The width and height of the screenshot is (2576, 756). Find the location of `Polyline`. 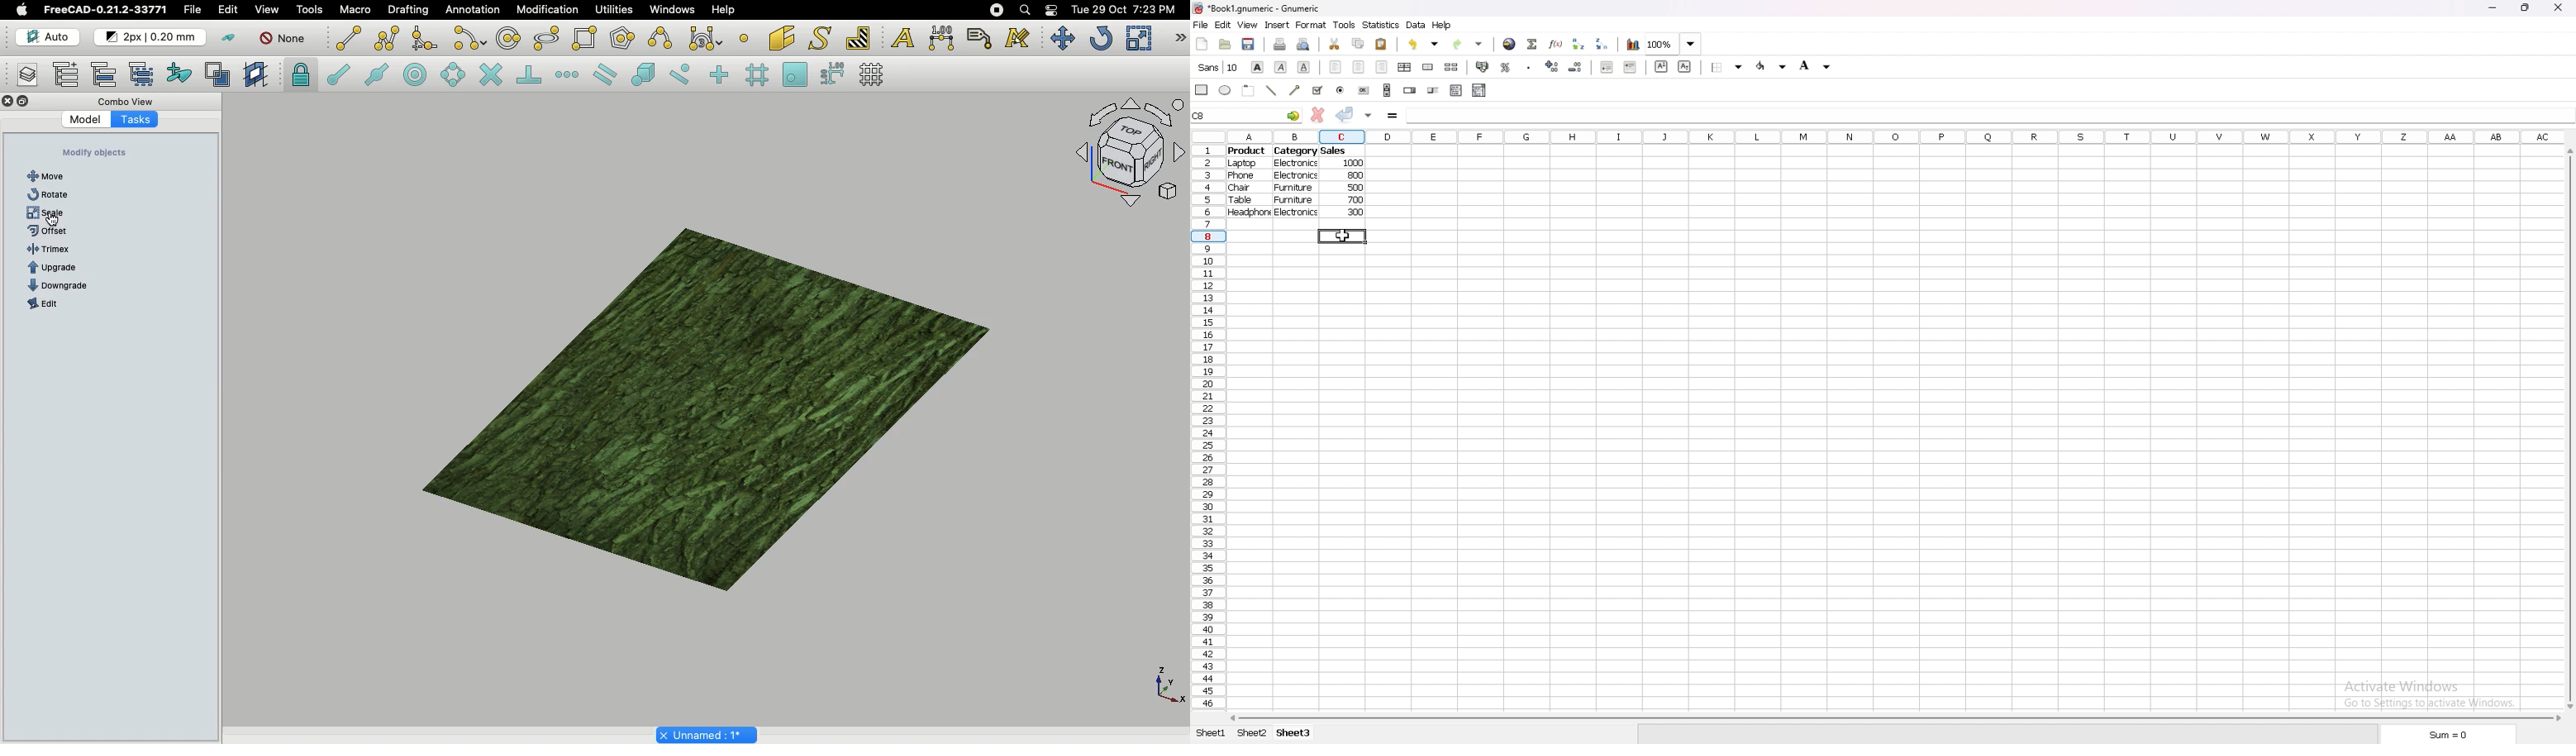

Polyline is located at coordinates (50, 194).